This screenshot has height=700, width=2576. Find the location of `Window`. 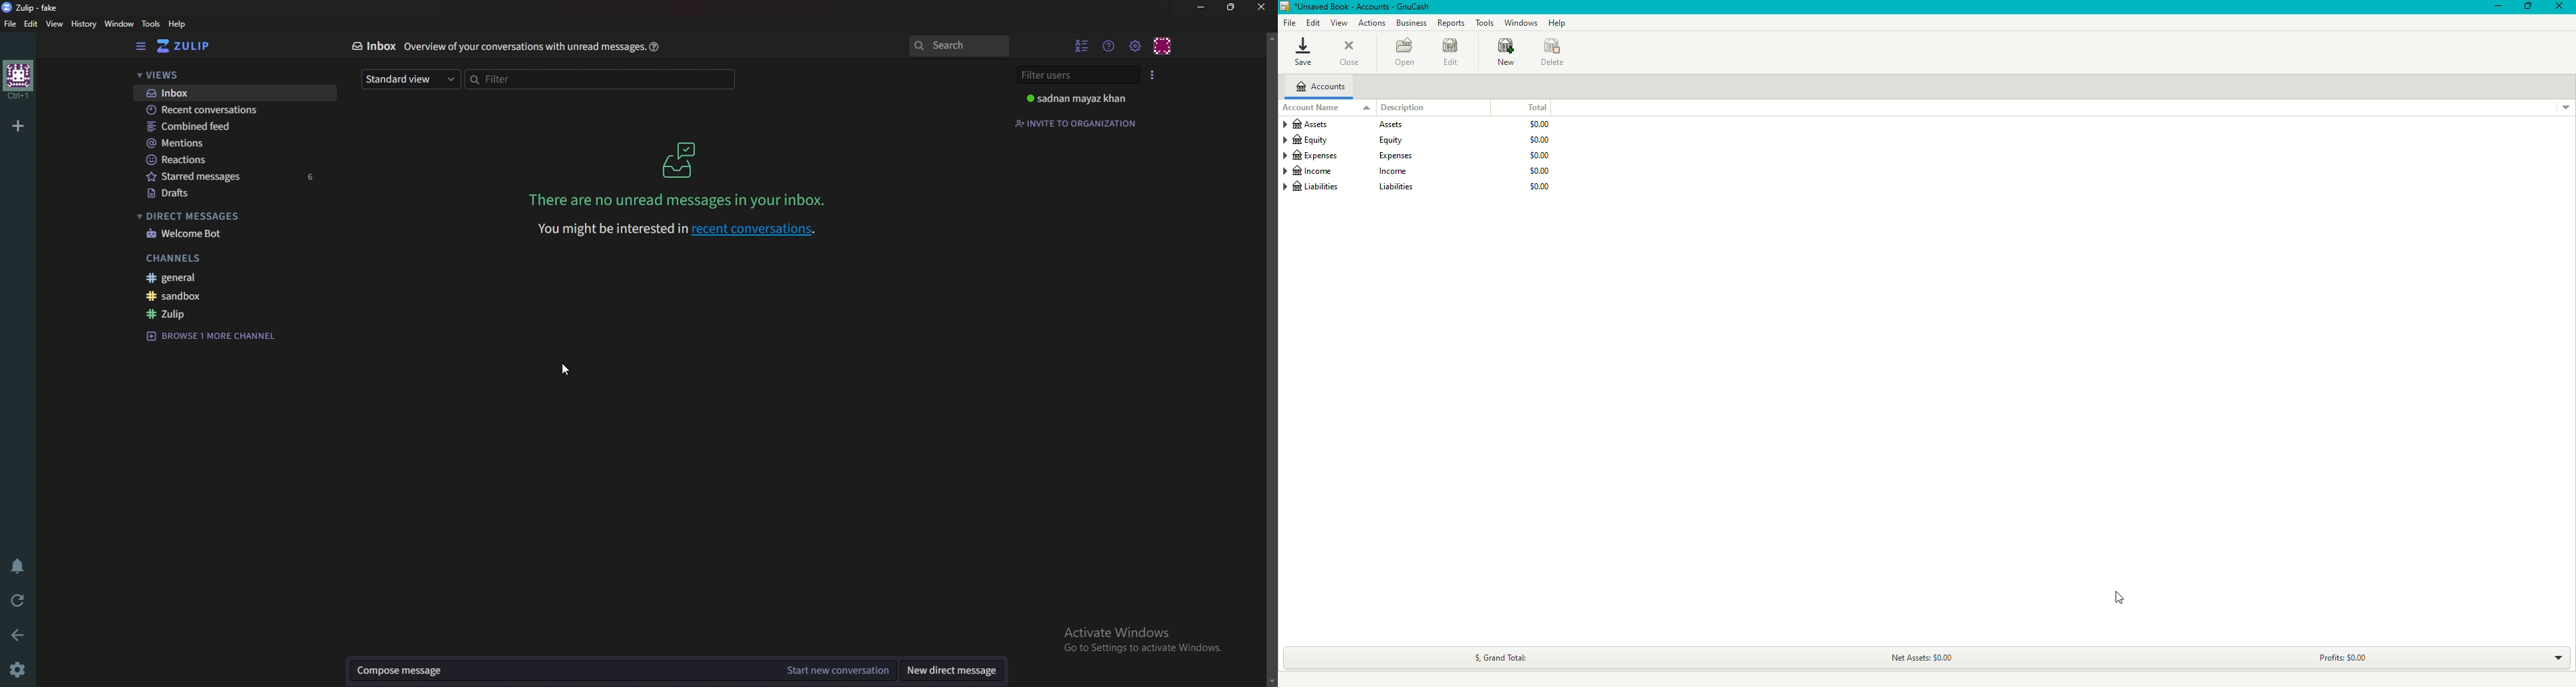

Window is located at coordinates (119, 23).